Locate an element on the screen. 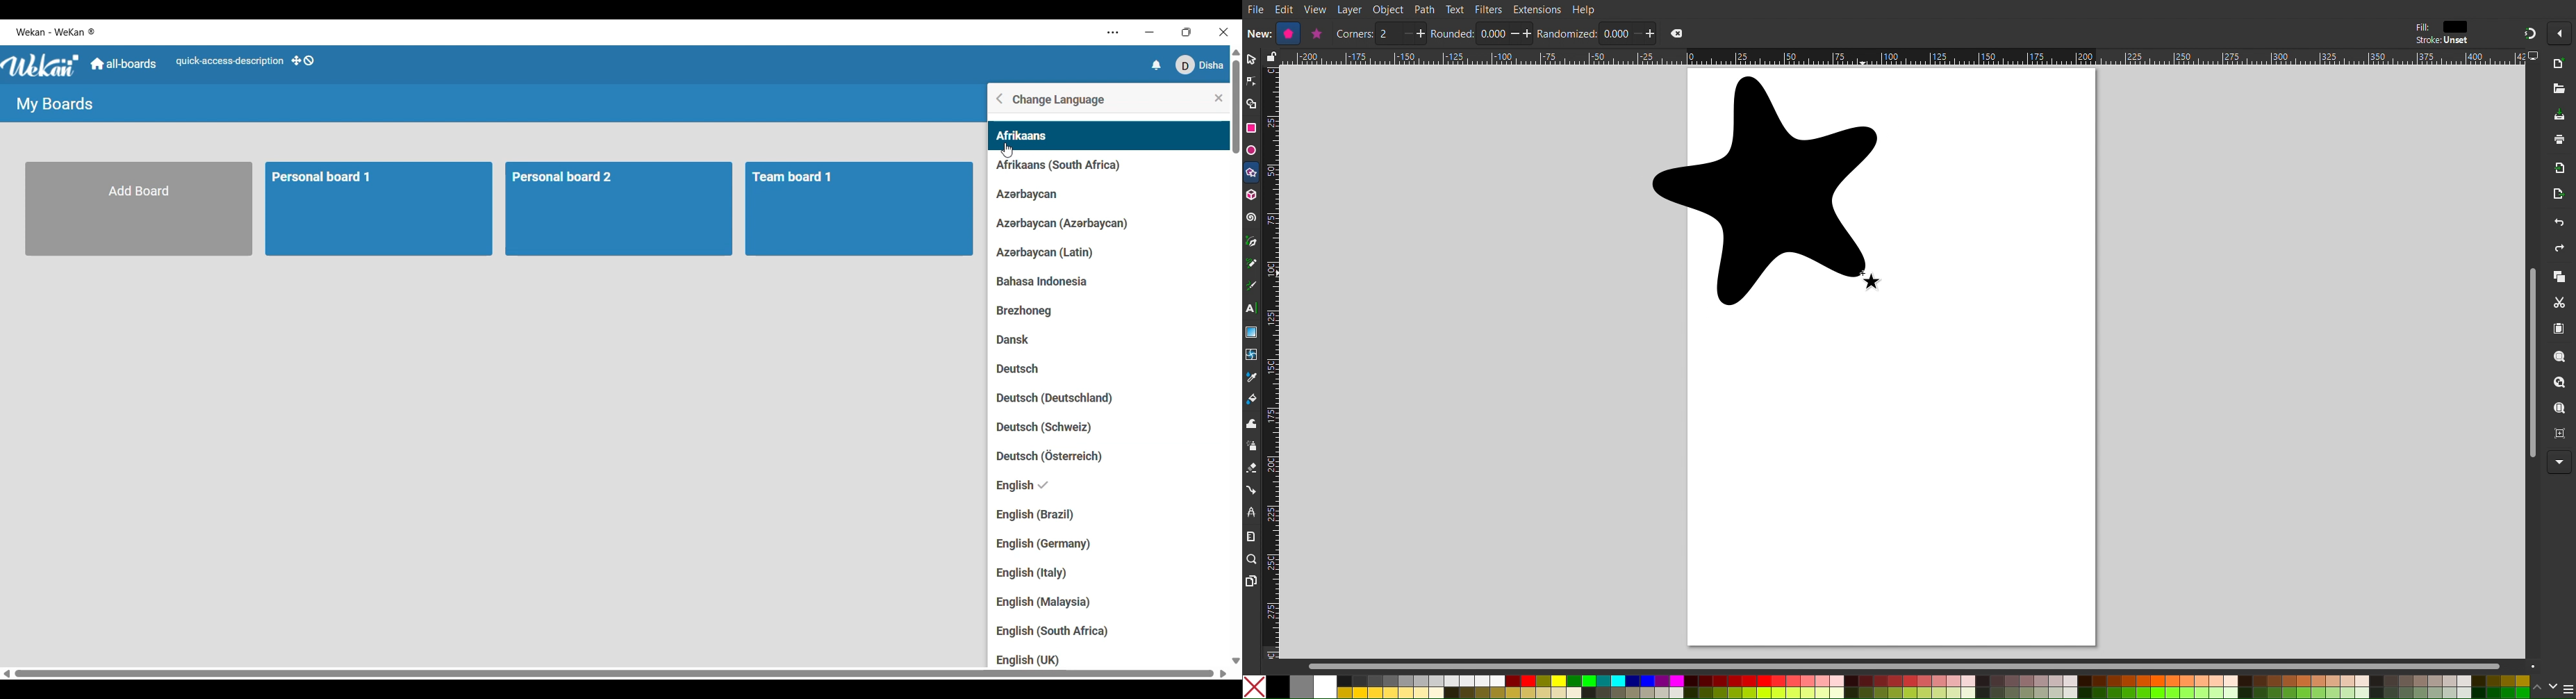 This screenshot has width=2576, height=700. Edit is located at coordinates (1286, 10).